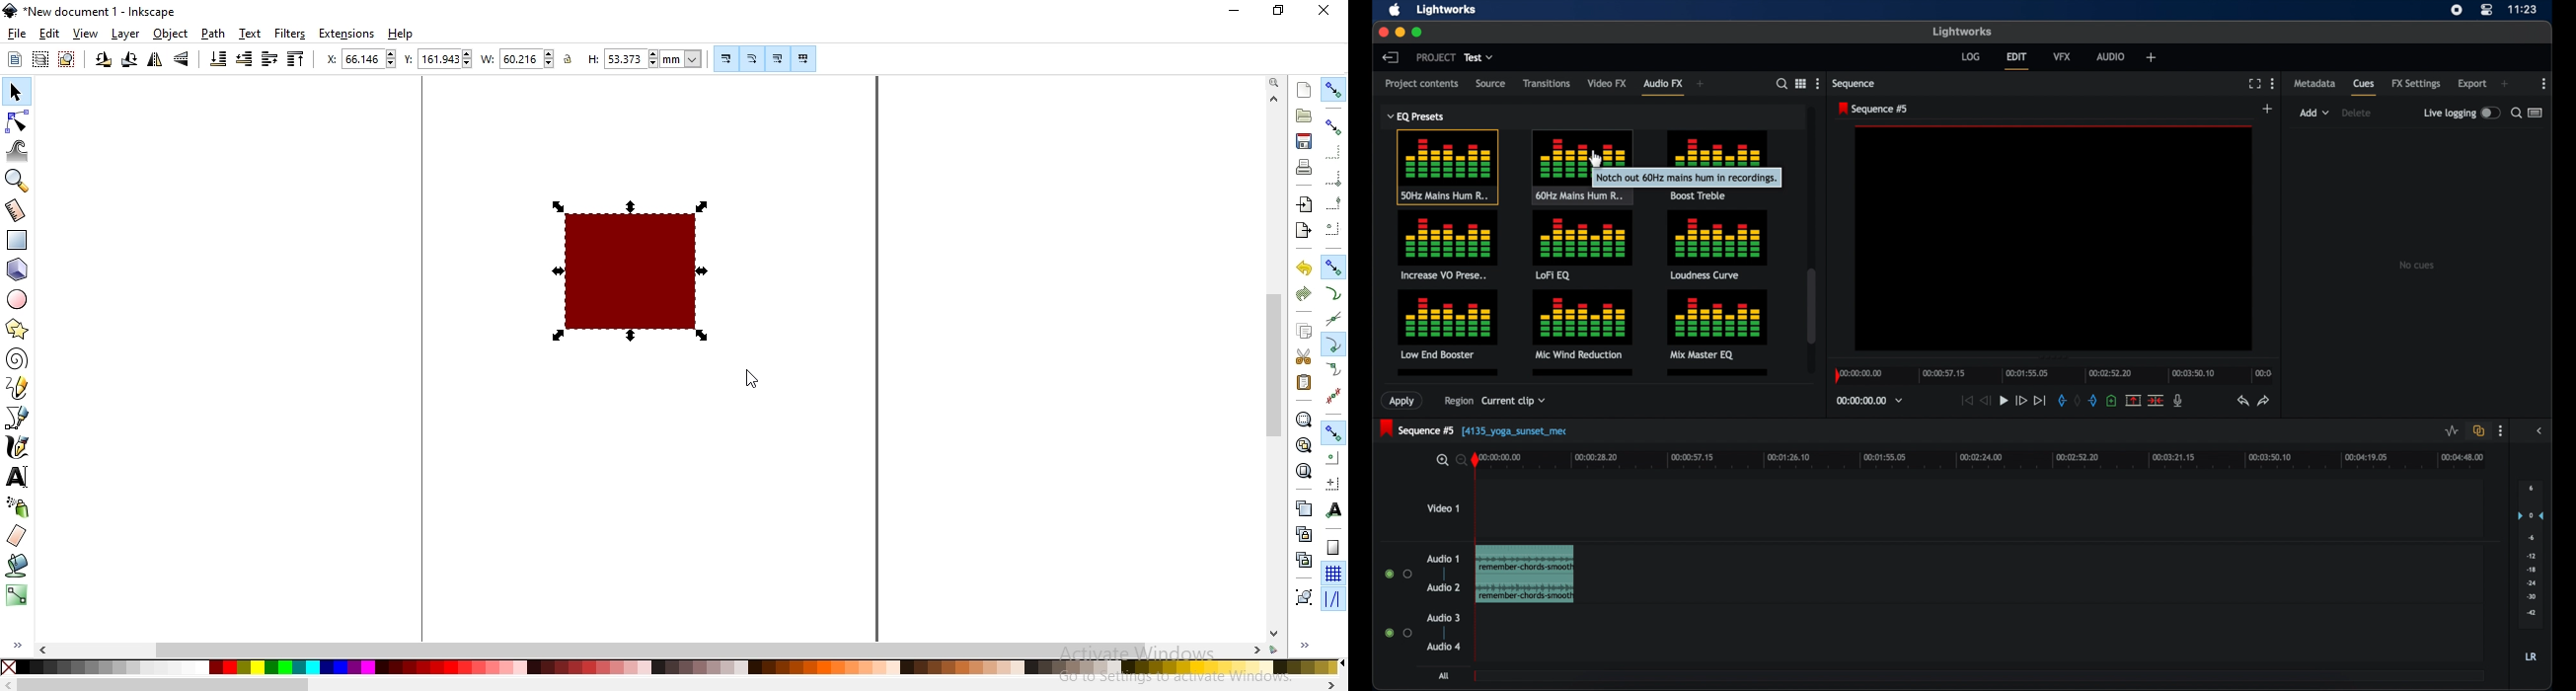  I want to click on snap midpoints of , so click(1333, 205).